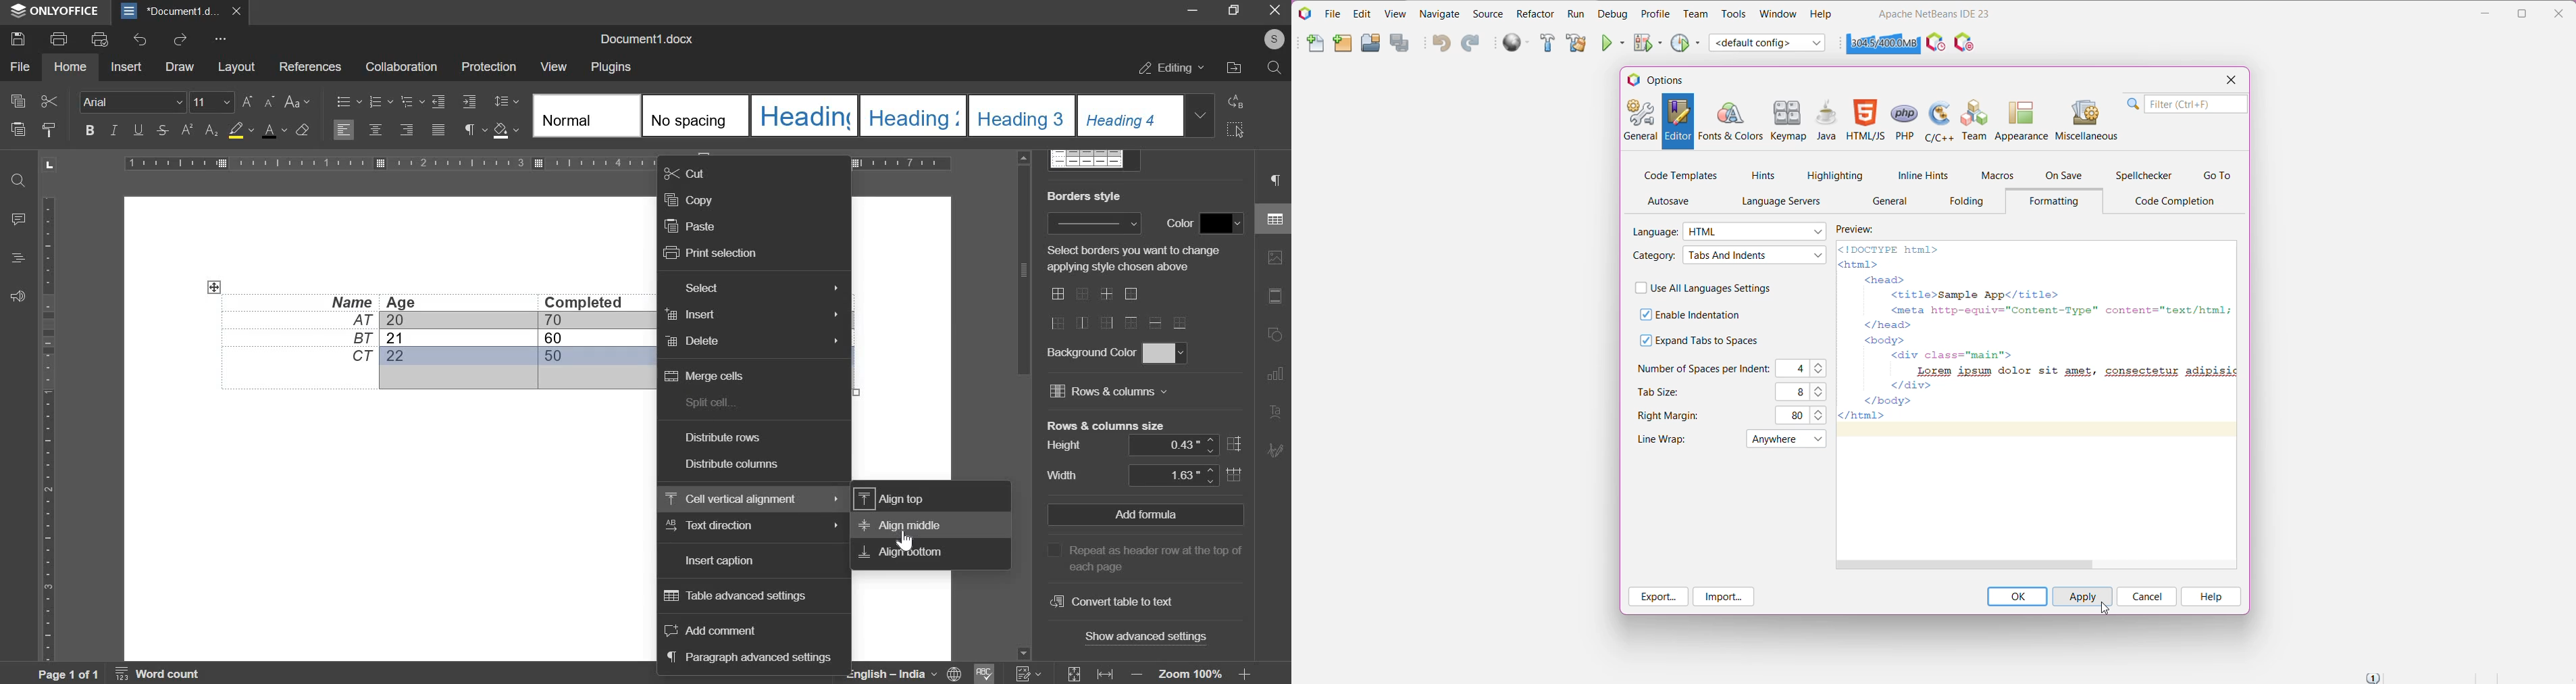 Image resolution: width=2576 pixels, height=700 pixels. What do you see at coordinates (552, 66) in the screenshot?
I see `view` at bounding box center [552, 66].